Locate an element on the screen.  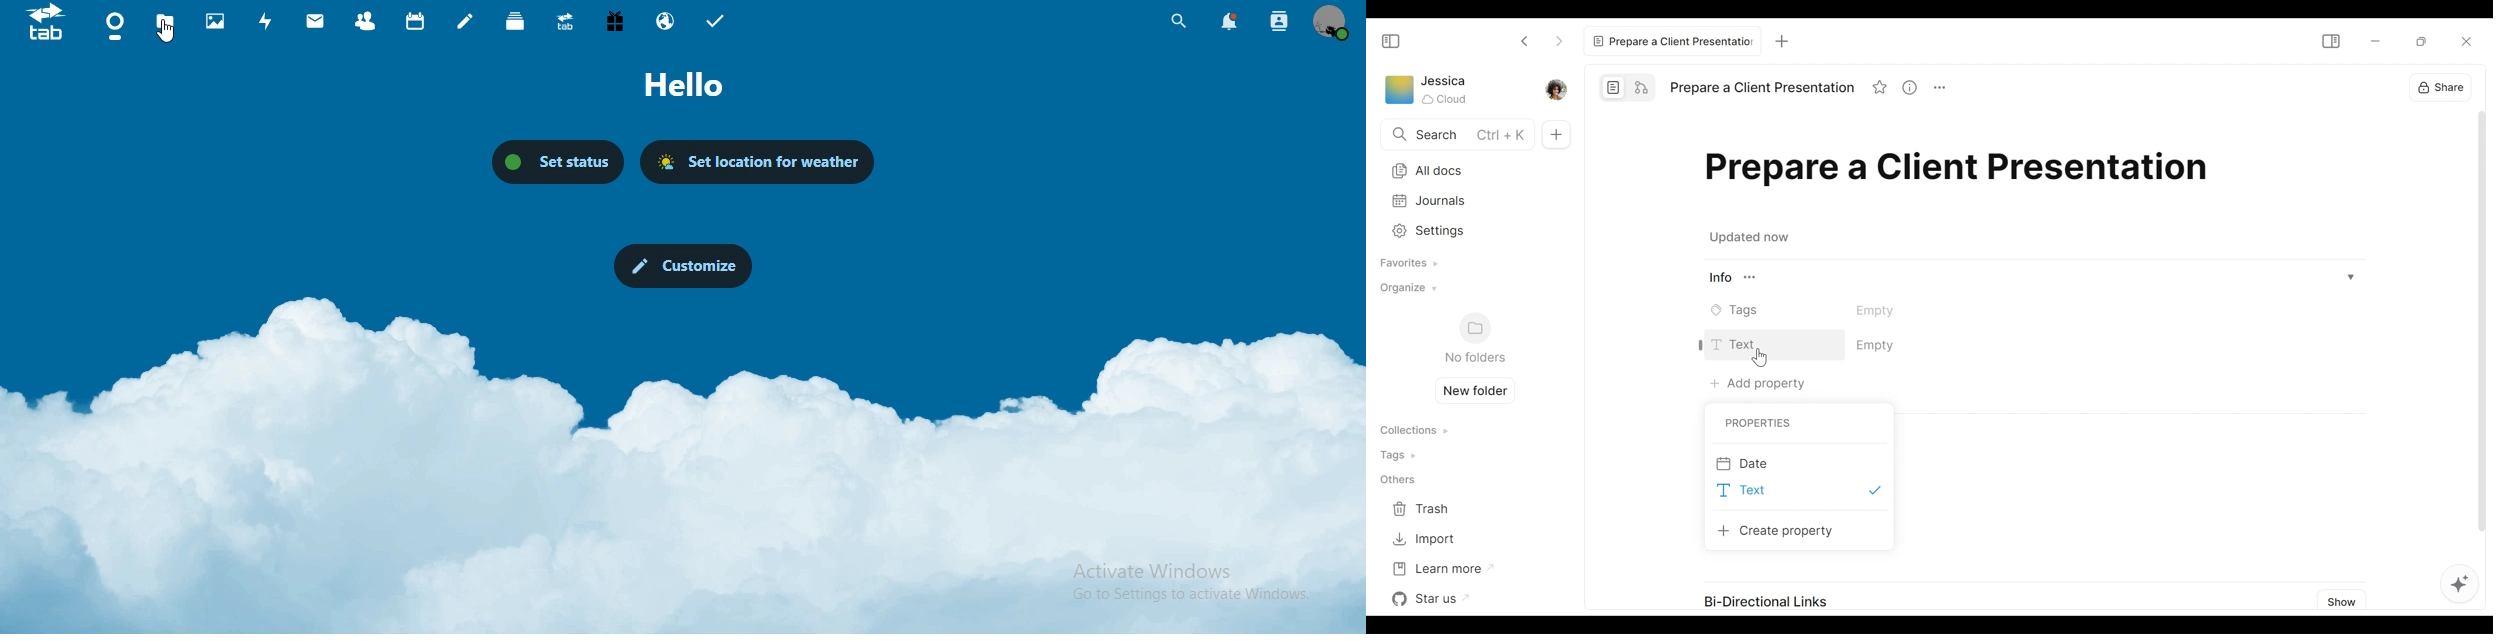
search contacts is located at coordinates (1278, 23).